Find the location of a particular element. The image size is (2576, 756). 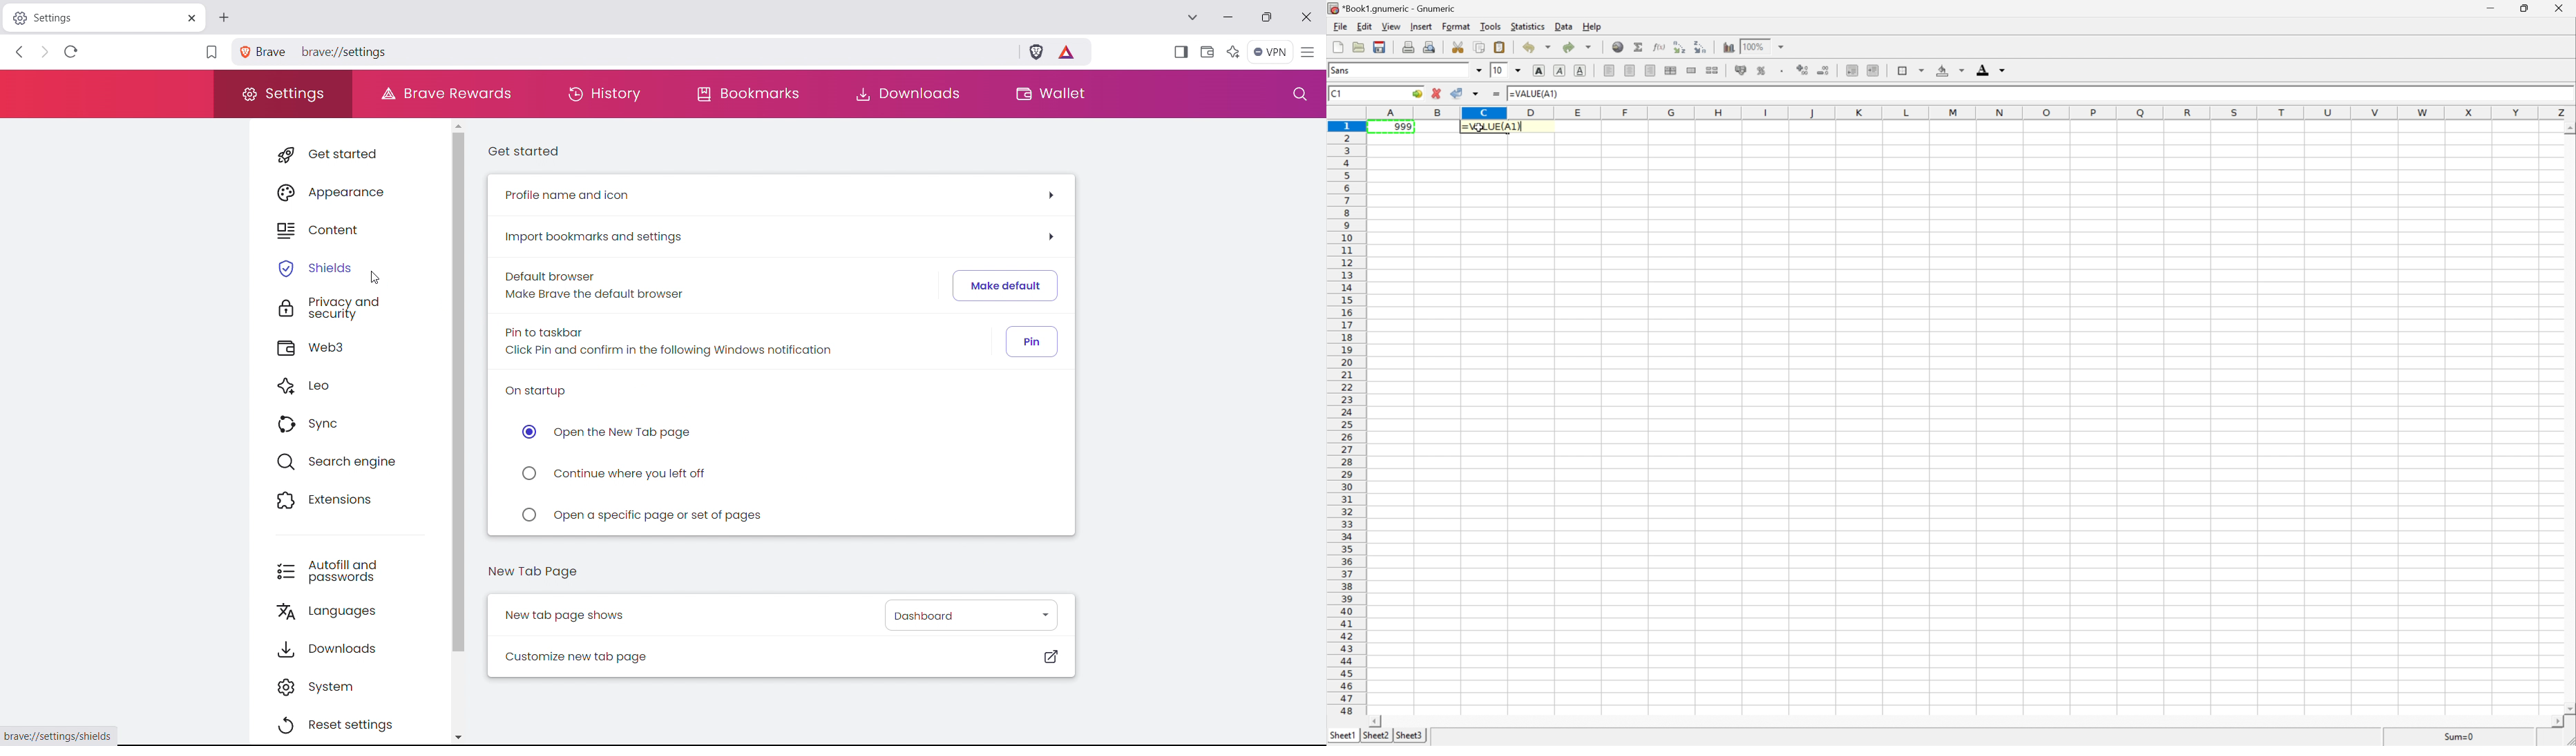

Align right is located at coordinates (1651, 70).